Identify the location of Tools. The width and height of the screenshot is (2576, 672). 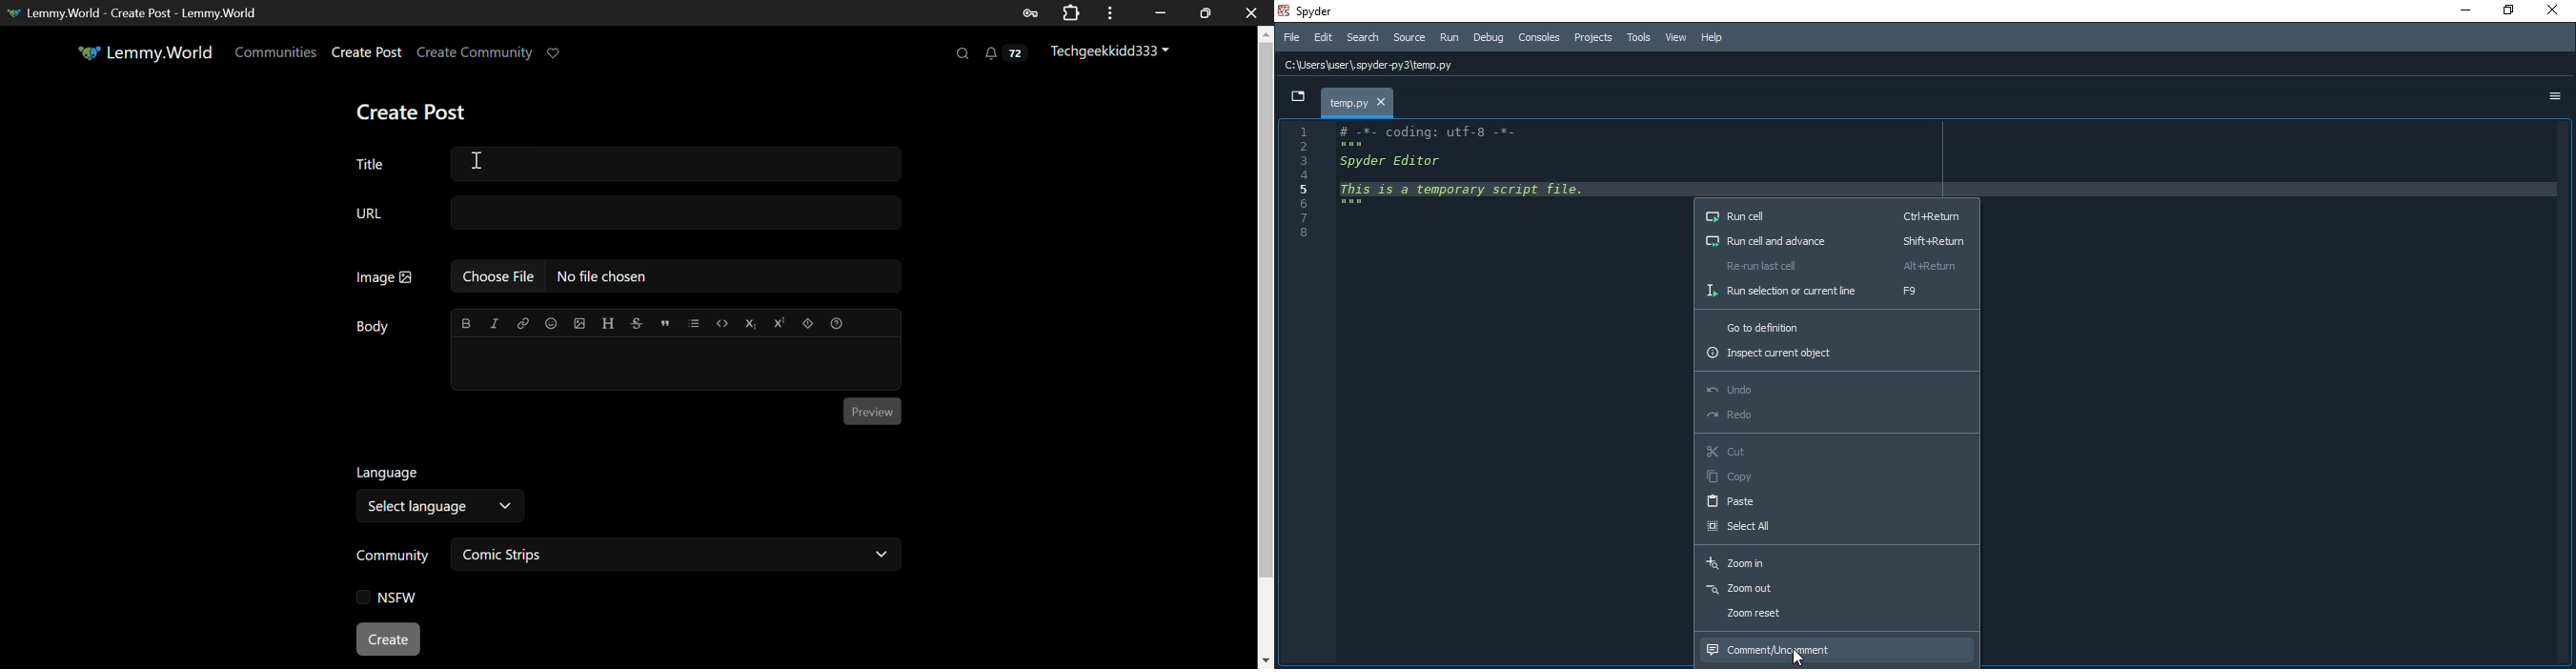
(1638, 38).